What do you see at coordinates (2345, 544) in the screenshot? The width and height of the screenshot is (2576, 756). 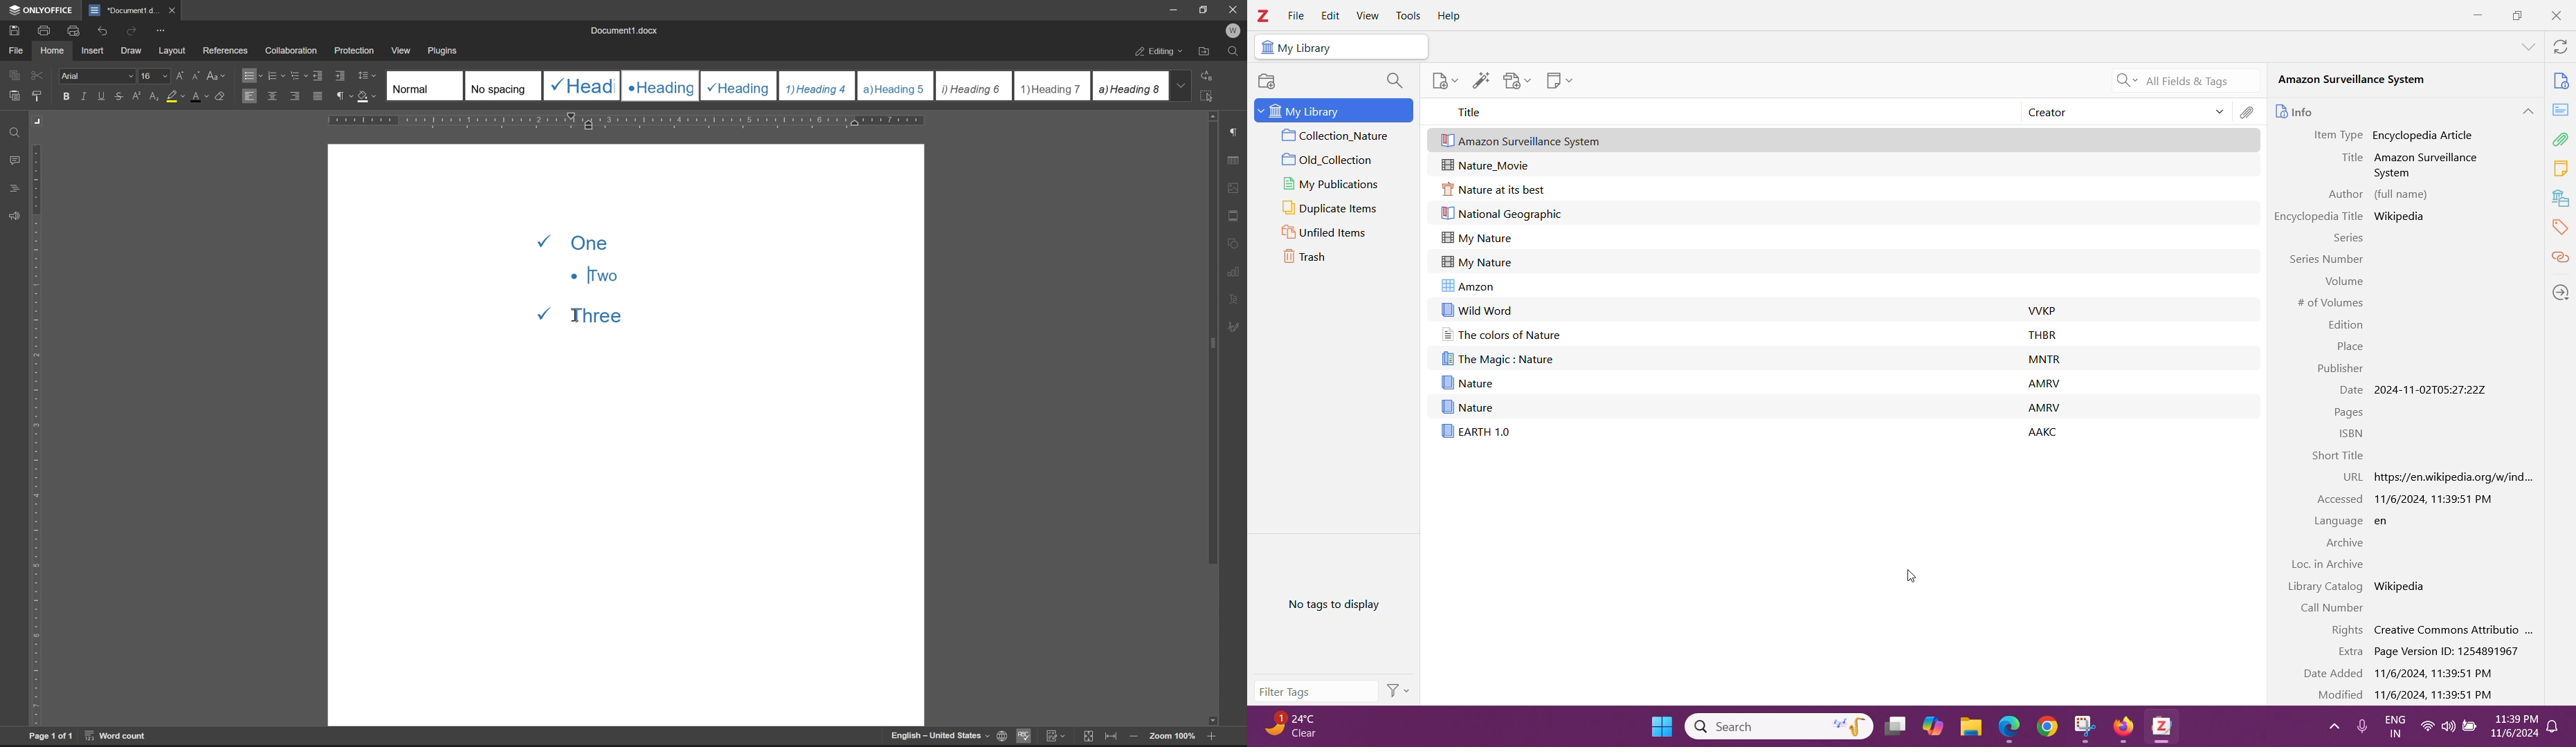 I see `Archive` at bounding box center [2345, 544].